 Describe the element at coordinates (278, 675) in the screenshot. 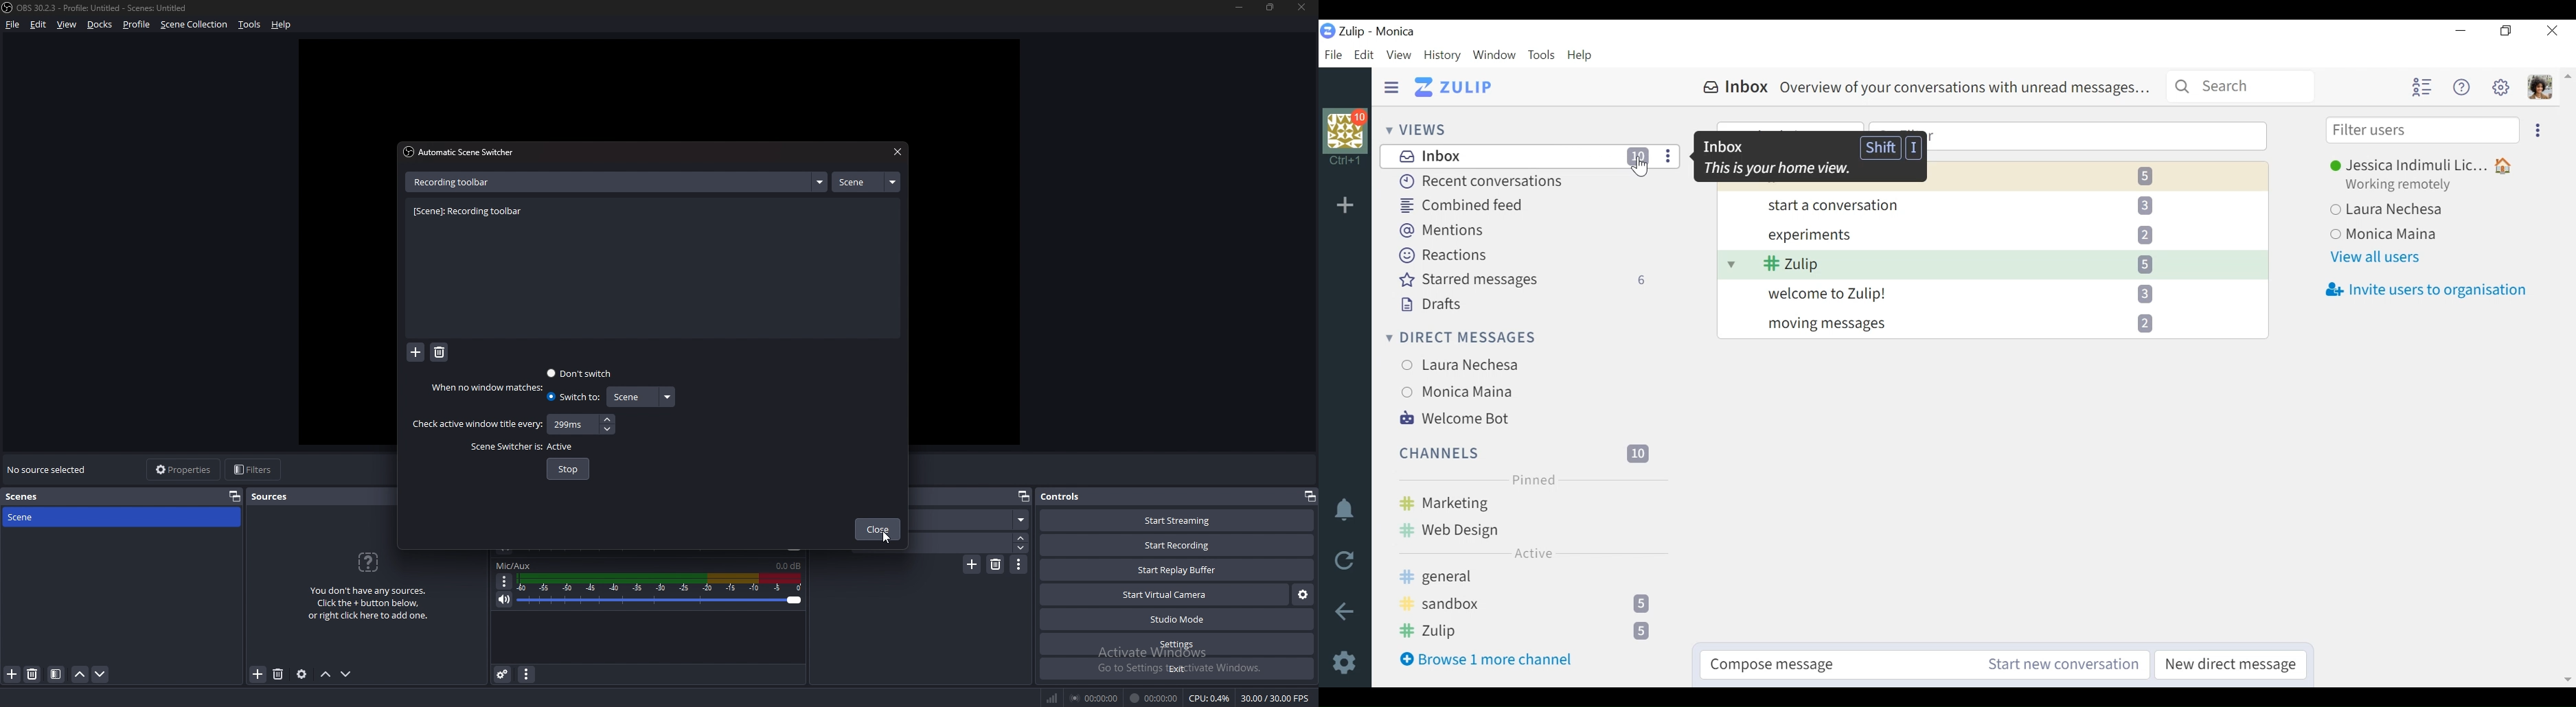

I see `remove source` at that location.